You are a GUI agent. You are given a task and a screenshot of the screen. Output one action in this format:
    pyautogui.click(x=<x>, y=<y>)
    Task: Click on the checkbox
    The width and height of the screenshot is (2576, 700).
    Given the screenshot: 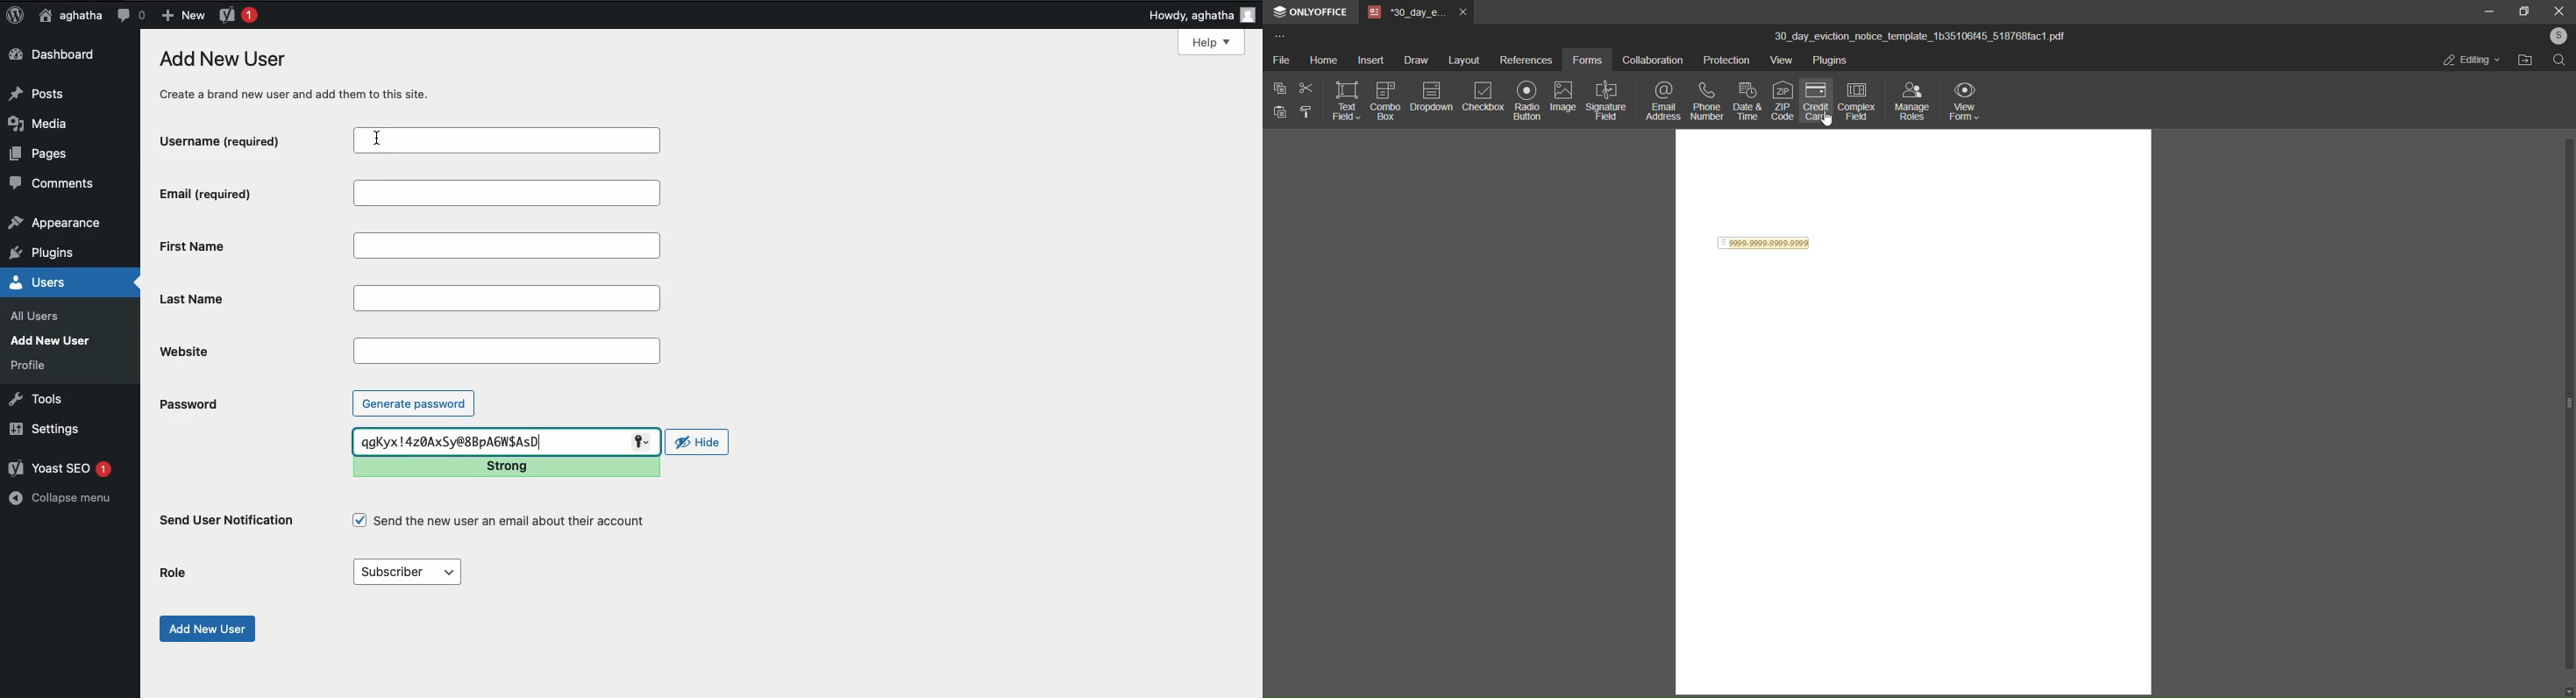 What is the action you would take?
    pyautogui.click(x=1482, y=99)
    